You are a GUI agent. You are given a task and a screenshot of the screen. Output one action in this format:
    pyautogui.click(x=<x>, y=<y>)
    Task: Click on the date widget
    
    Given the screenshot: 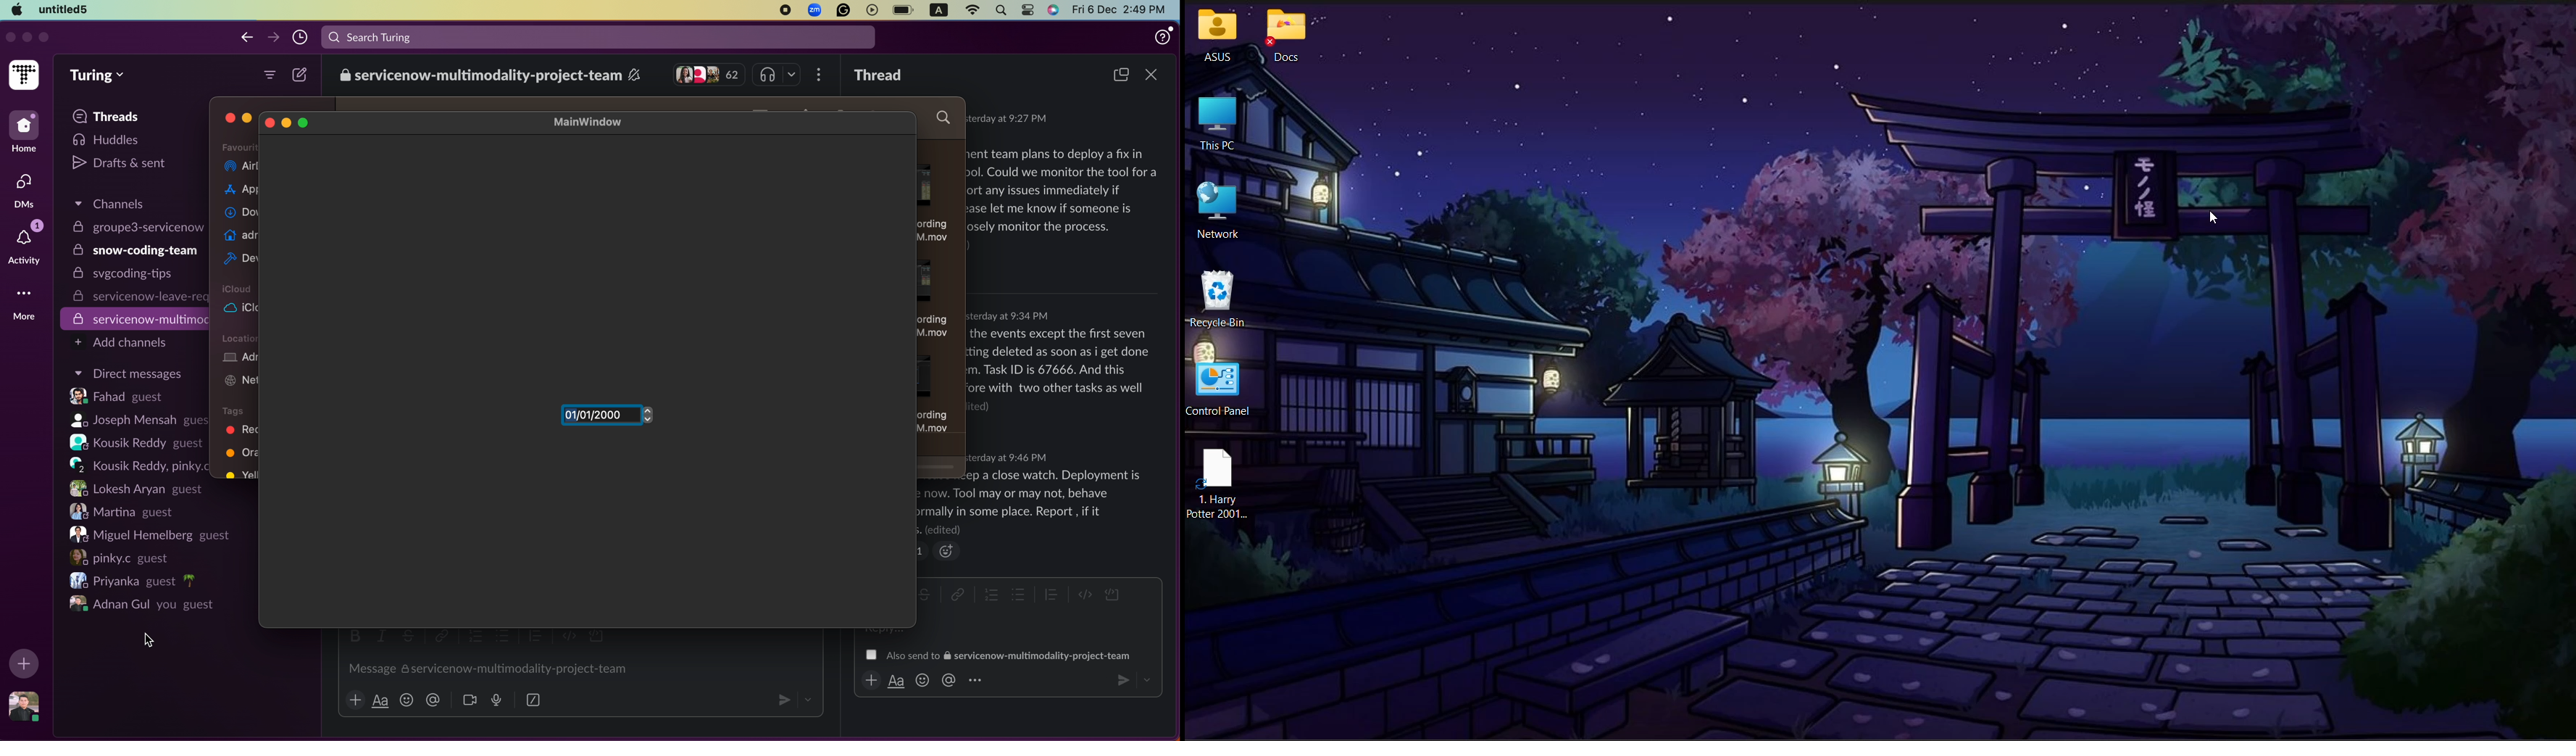 What is the action you would take?
    pyautogui.click(x=606, y=417)
    